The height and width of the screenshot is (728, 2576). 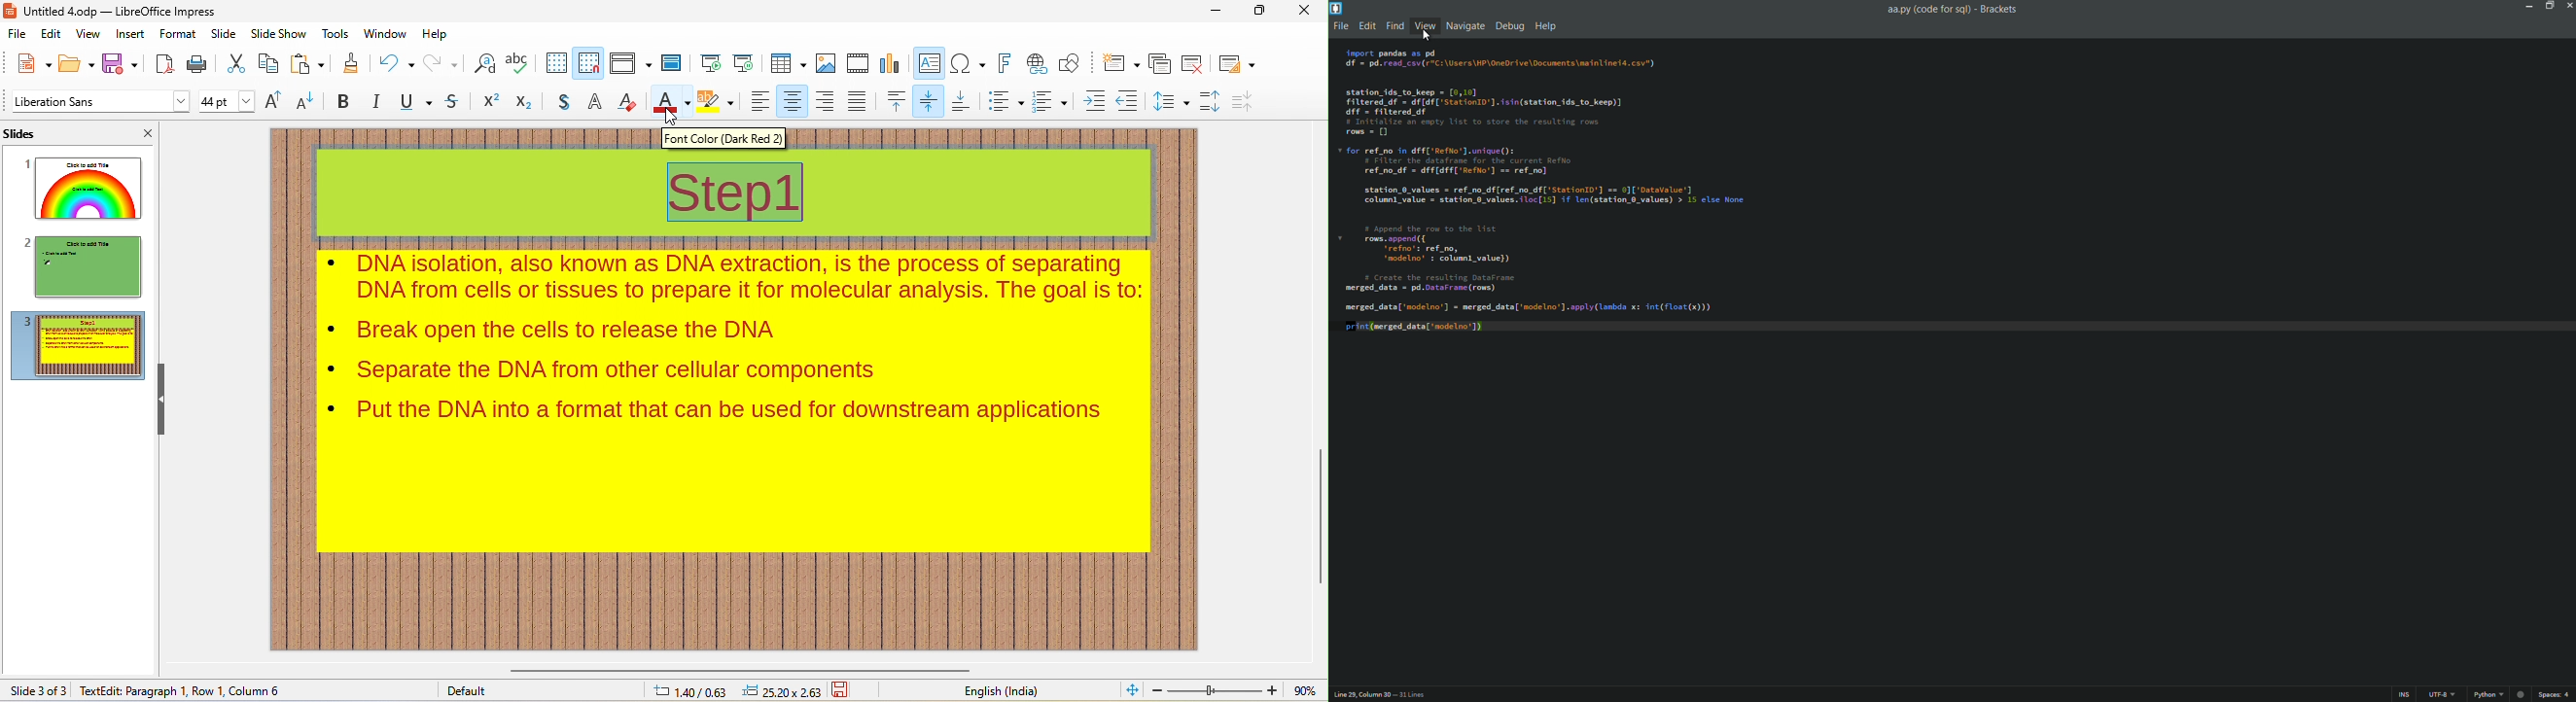 I want to click on snap to grid, so click(x=587, y=62).